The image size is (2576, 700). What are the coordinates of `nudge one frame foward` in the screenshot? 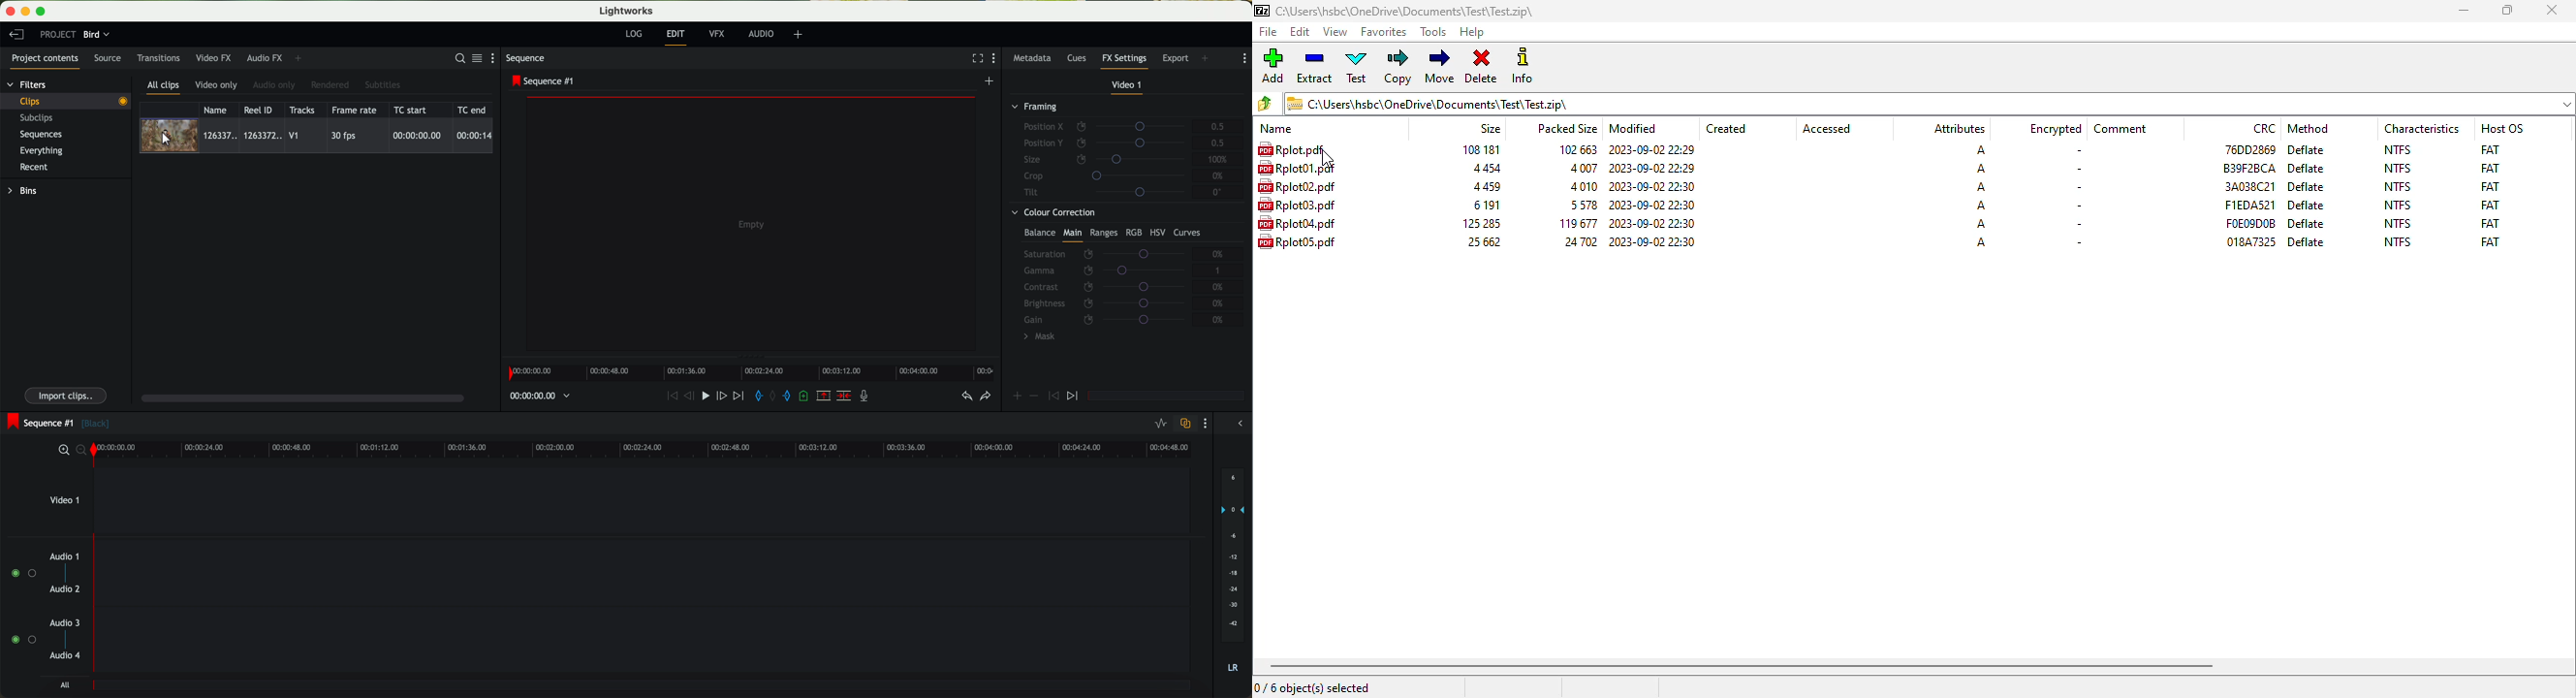 It's located at (723, 396).